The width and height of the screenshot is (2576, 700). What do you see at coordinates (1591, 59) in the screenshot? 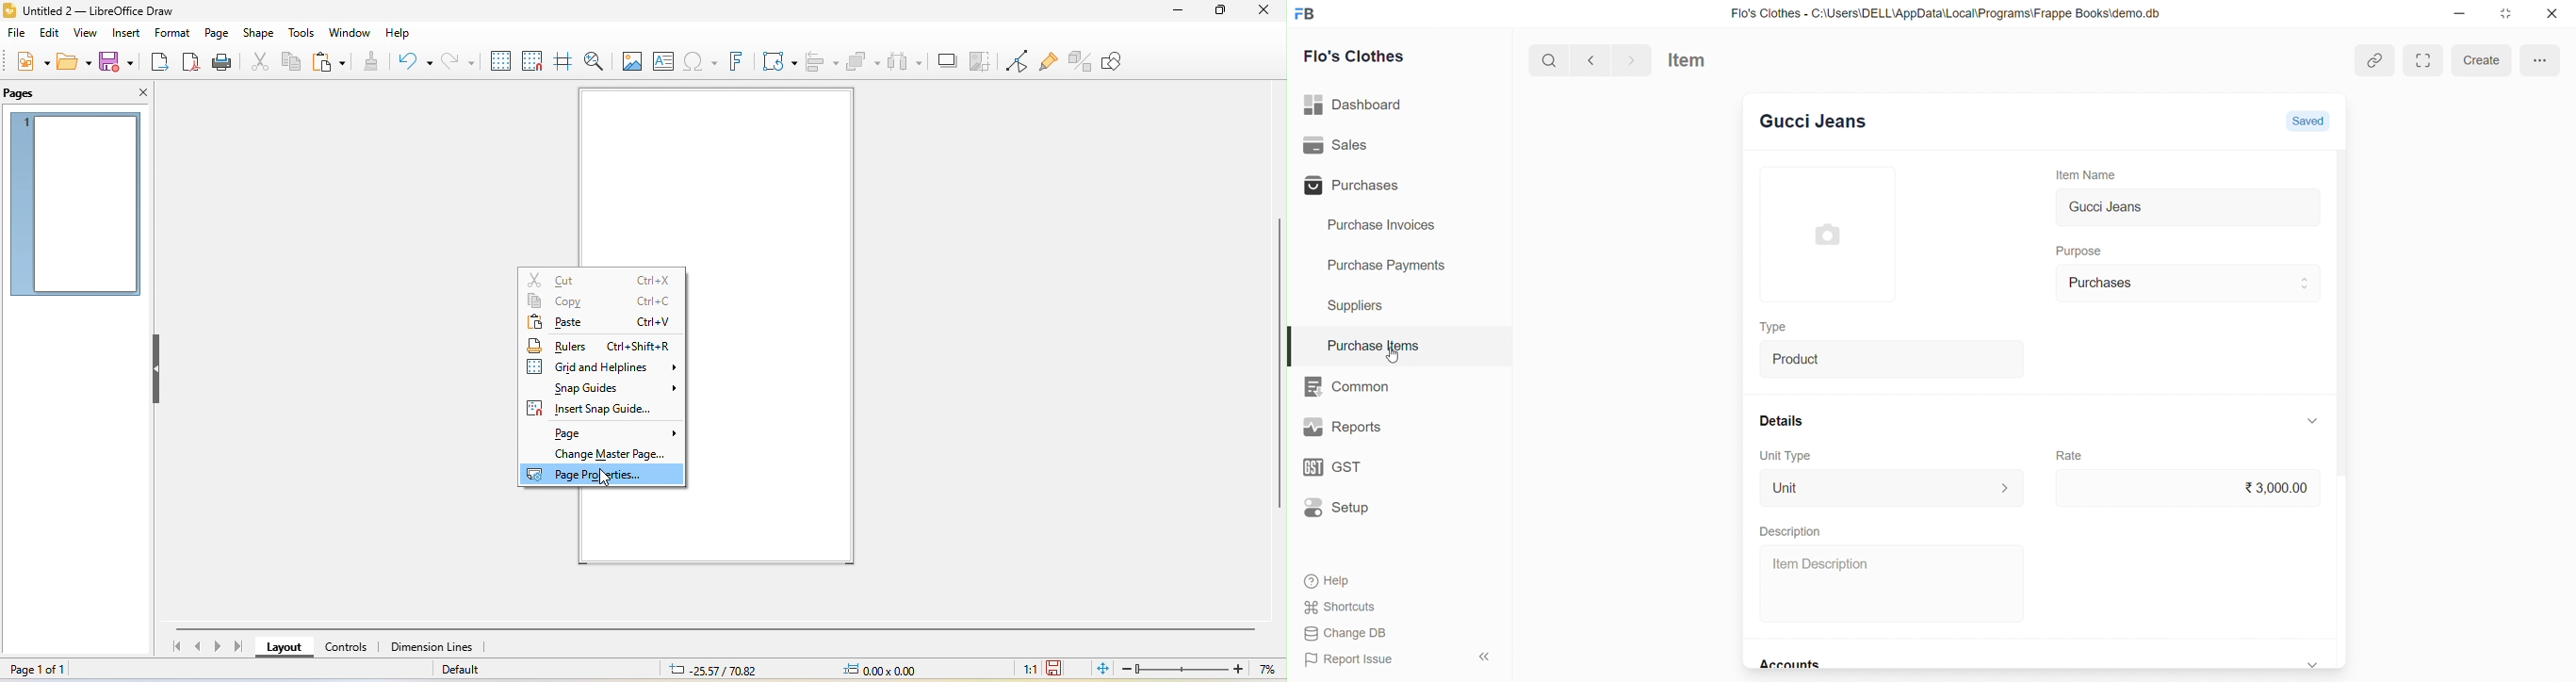
I see `navigate backward` at bounding box center [1591, 59].